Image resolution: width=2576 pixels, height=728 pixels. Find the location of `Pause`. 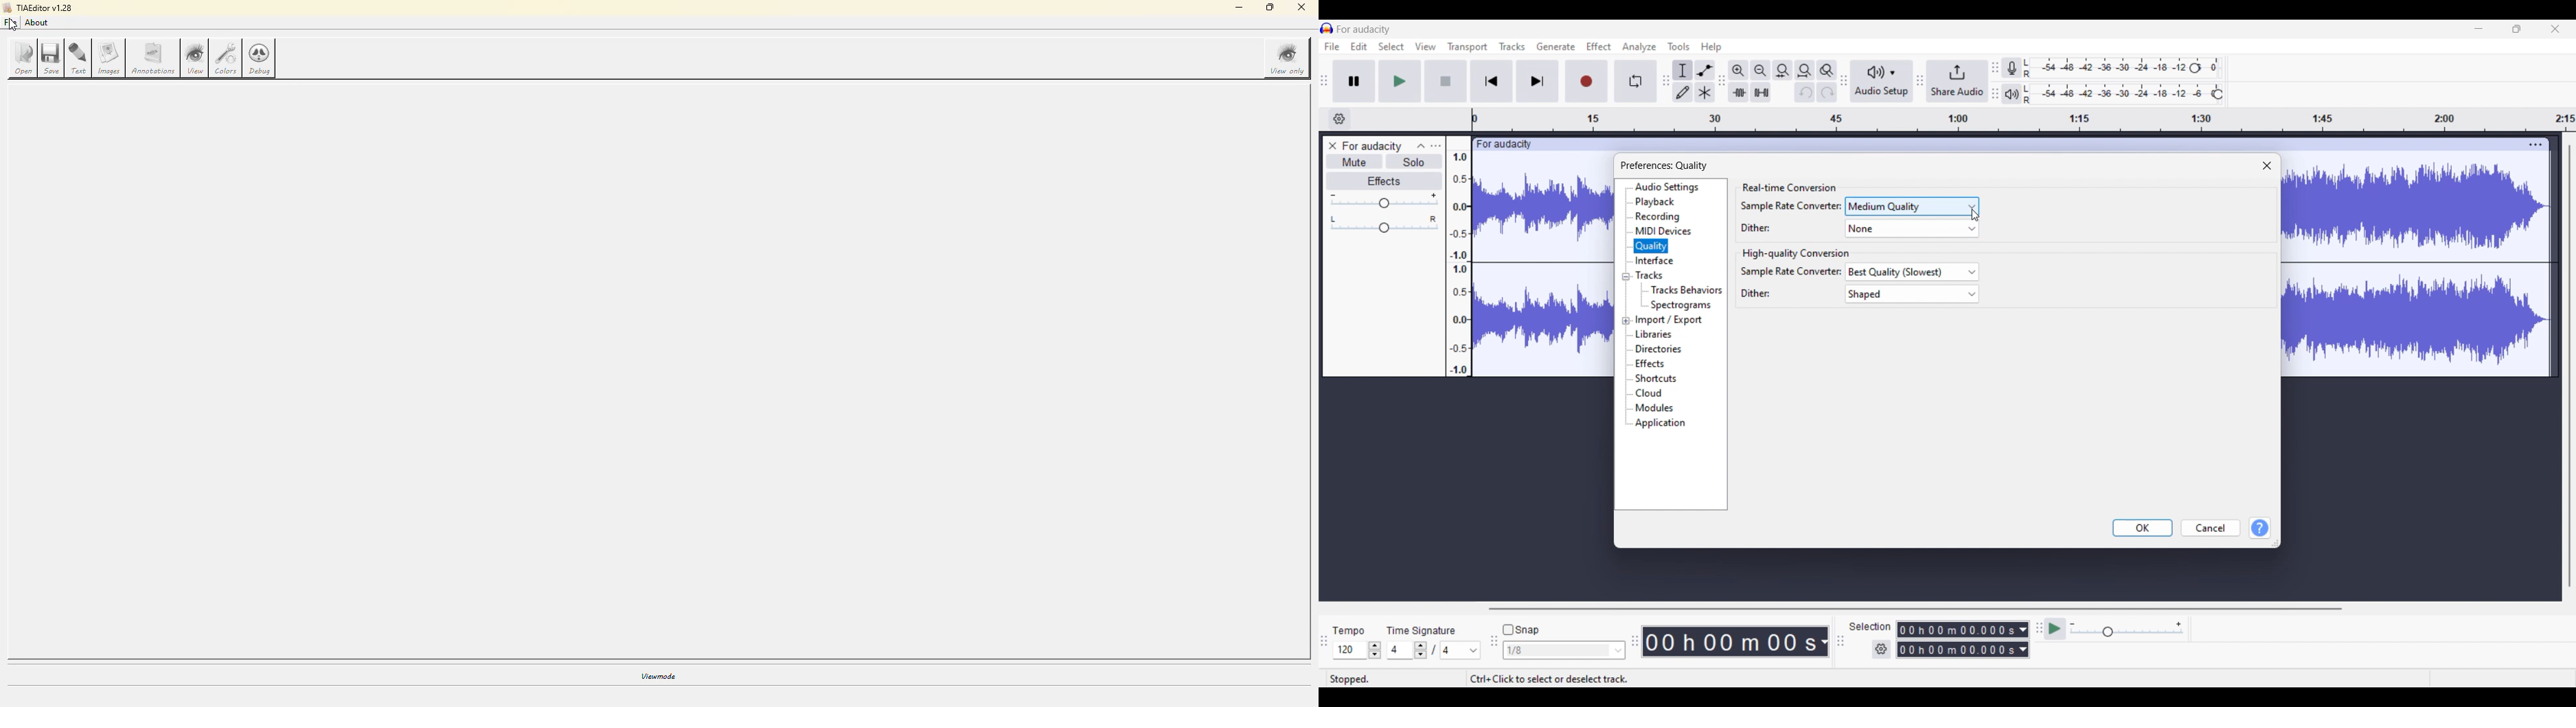

Pause is located at coordinates (1354, 81).